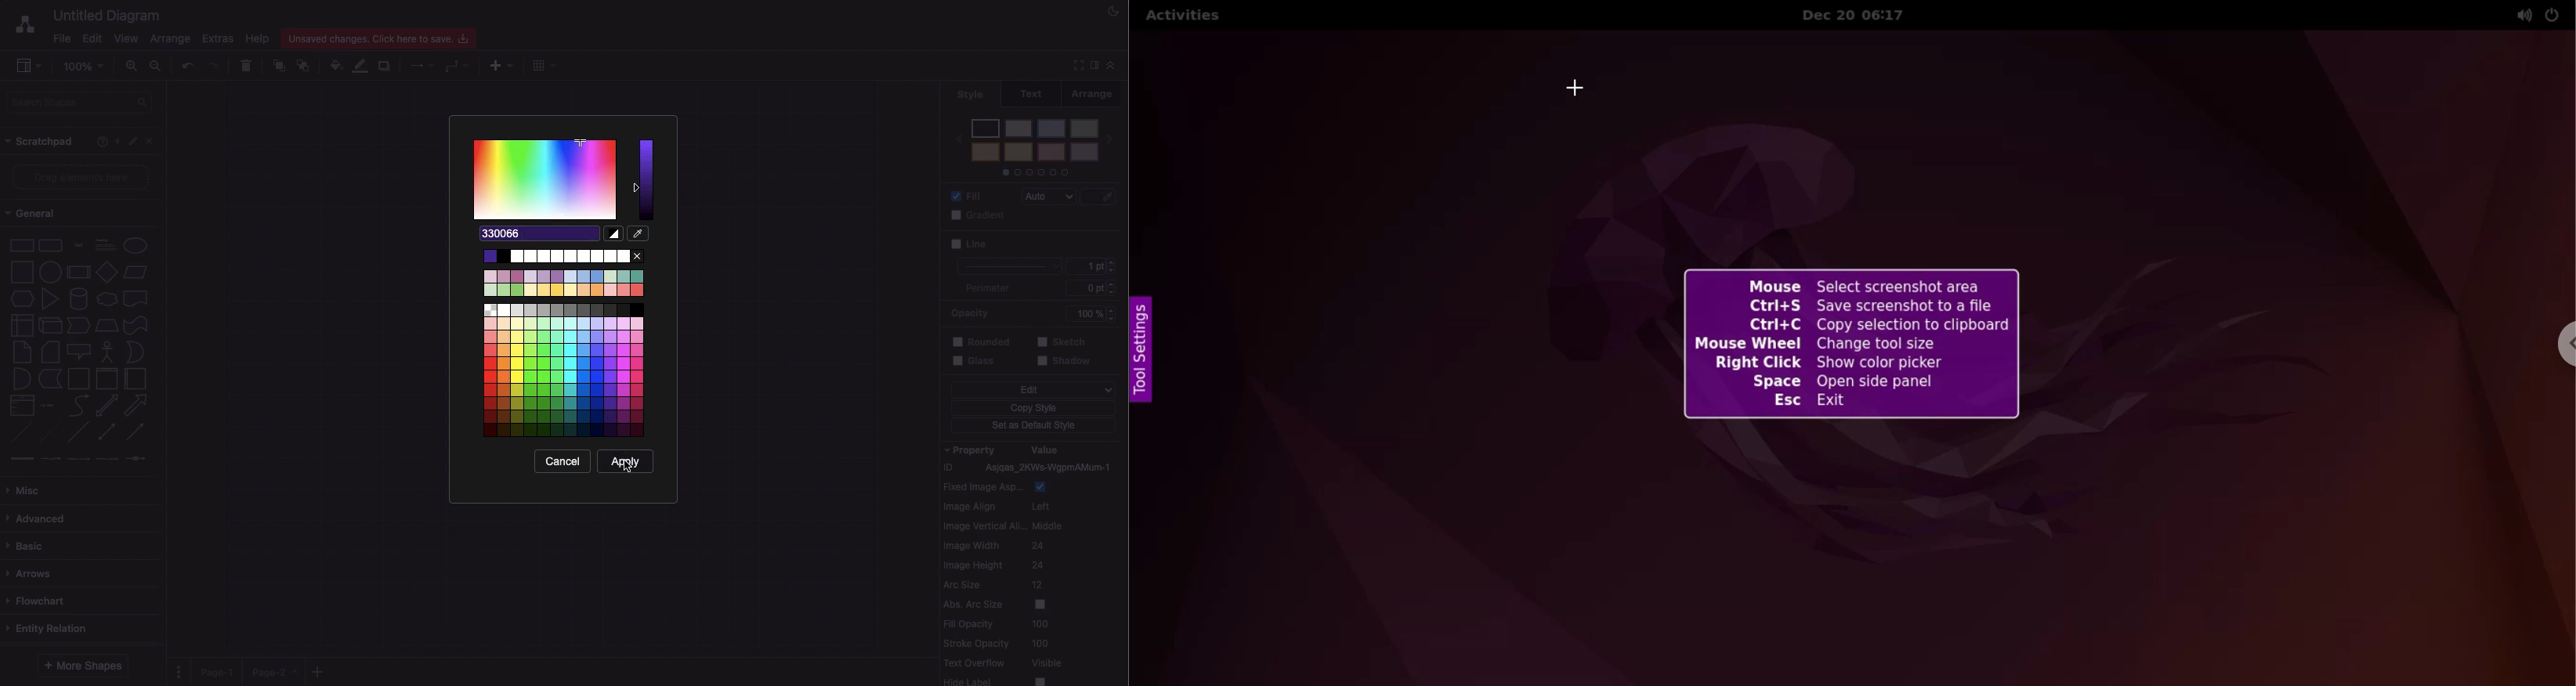 The height and width of the screenshot is (700, 2576). What do you see at coordinates (82, 178) in the screenshot?
I see `Drag elements here` at bounding box center [82, 178].